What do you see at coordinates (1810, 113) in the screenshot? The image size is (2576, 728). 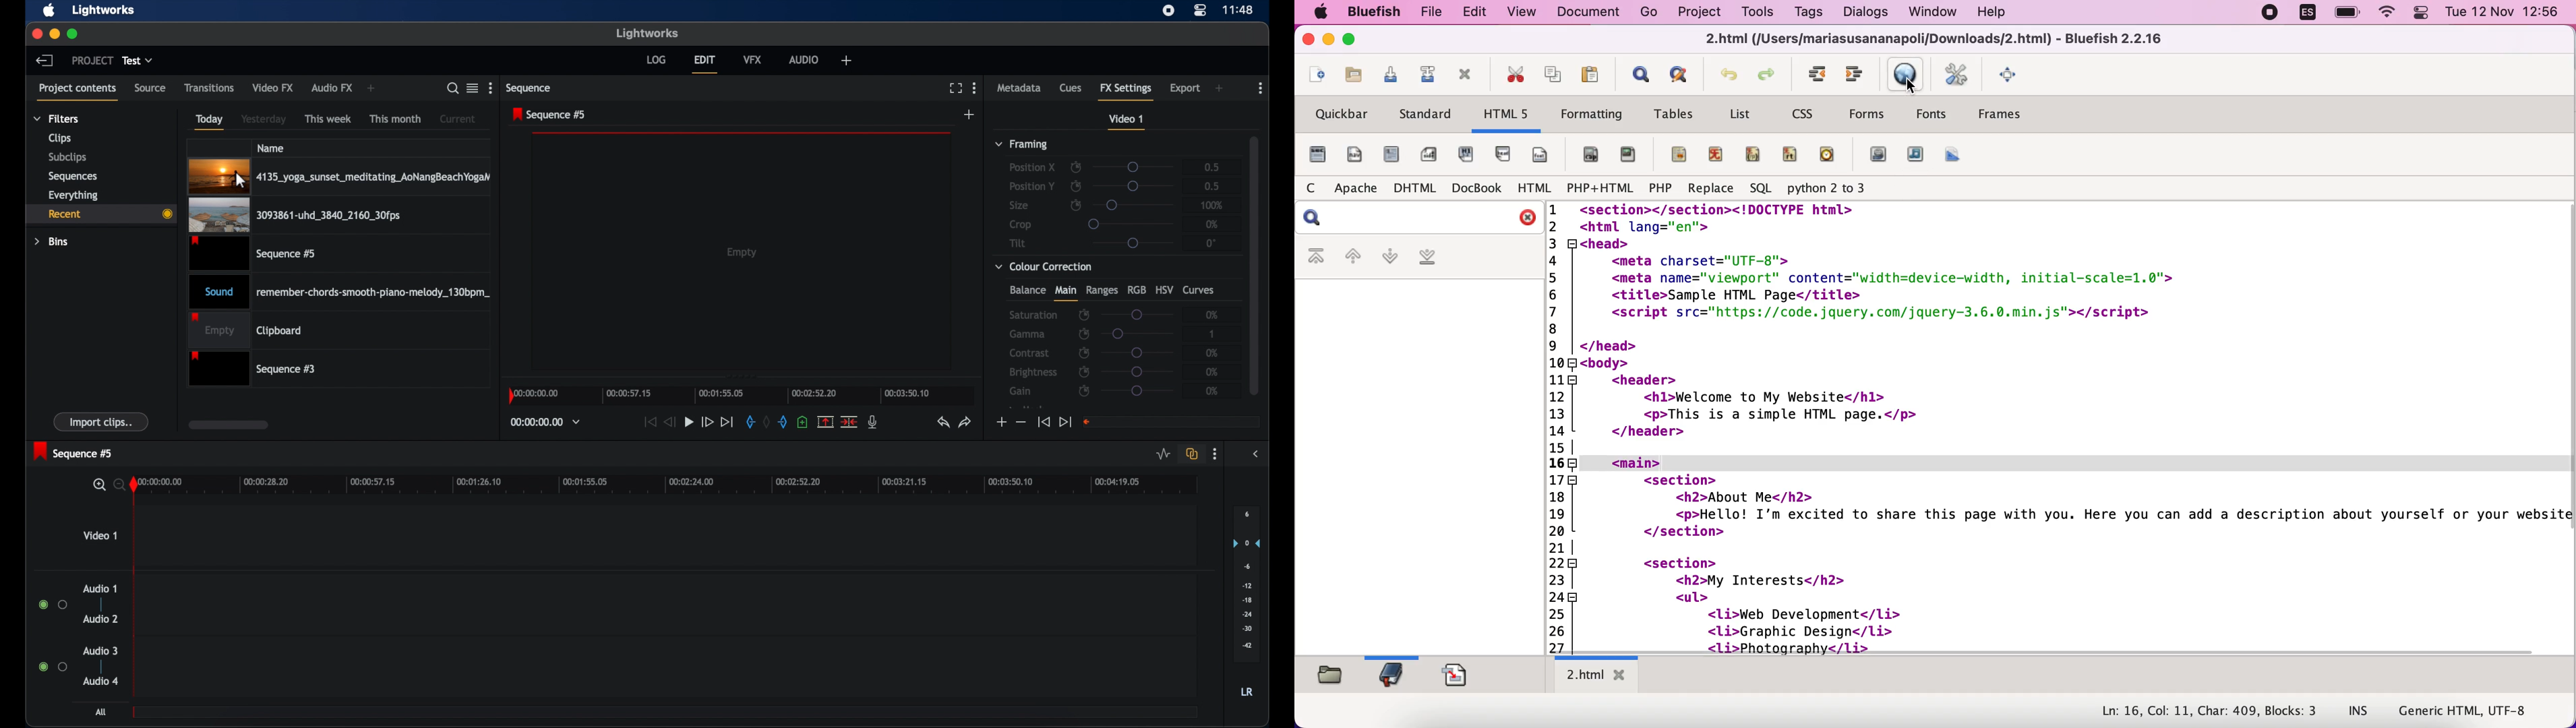 I see `css` at bounding box center [1810, 113].